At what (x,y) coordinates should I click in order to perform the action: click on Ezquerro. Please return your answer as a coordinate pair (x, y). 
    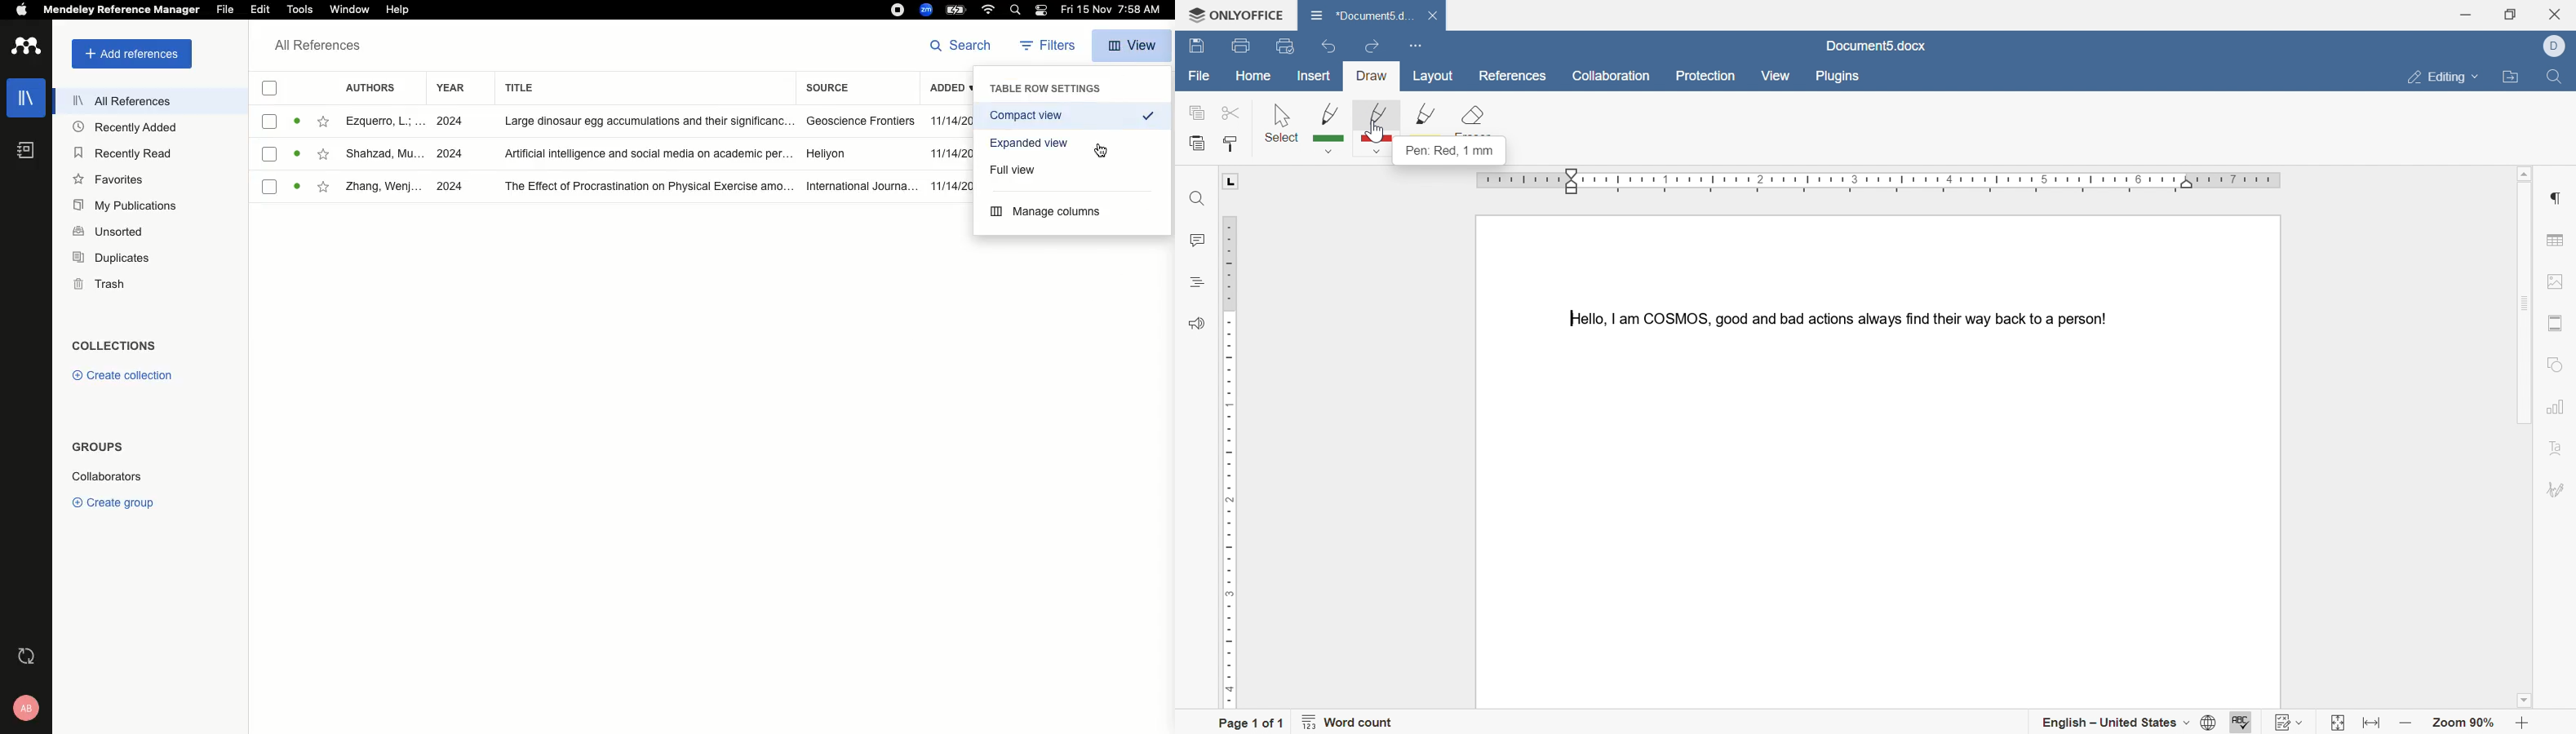
    Looking at the image, I should click on (382, 122).